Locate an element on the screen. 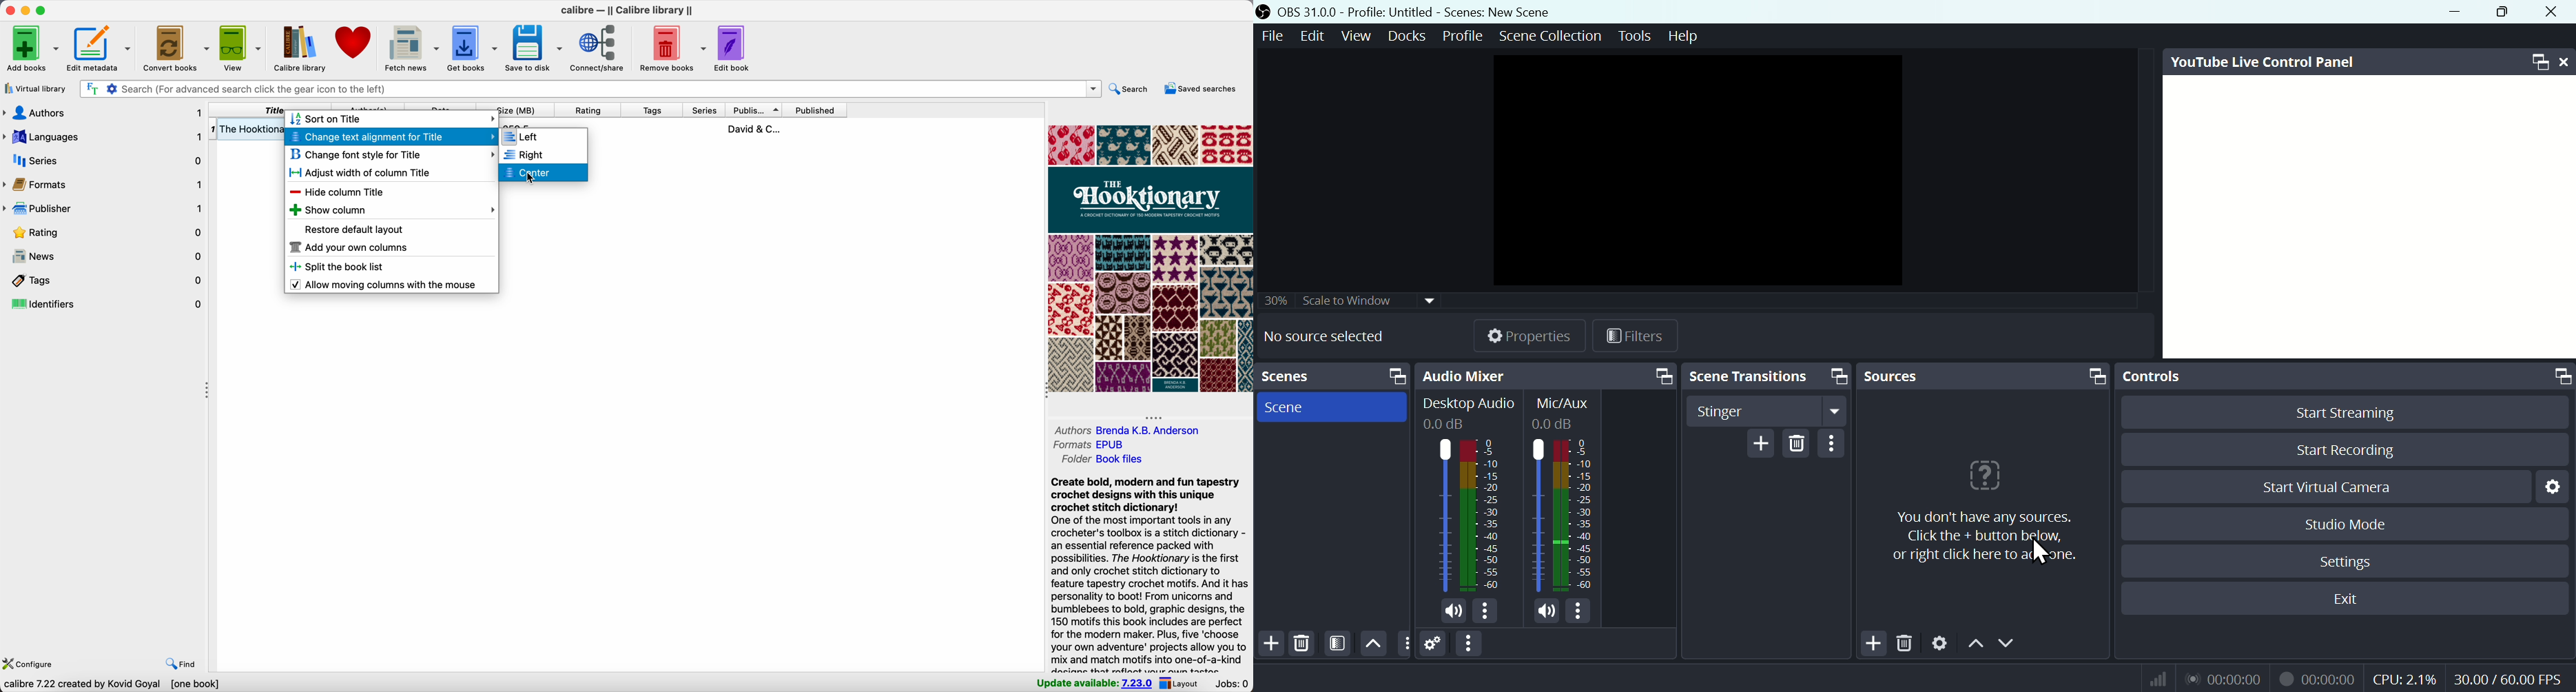 This screenshot has height=700, width=2576. change font style for title is located at coordinates (391, 155).